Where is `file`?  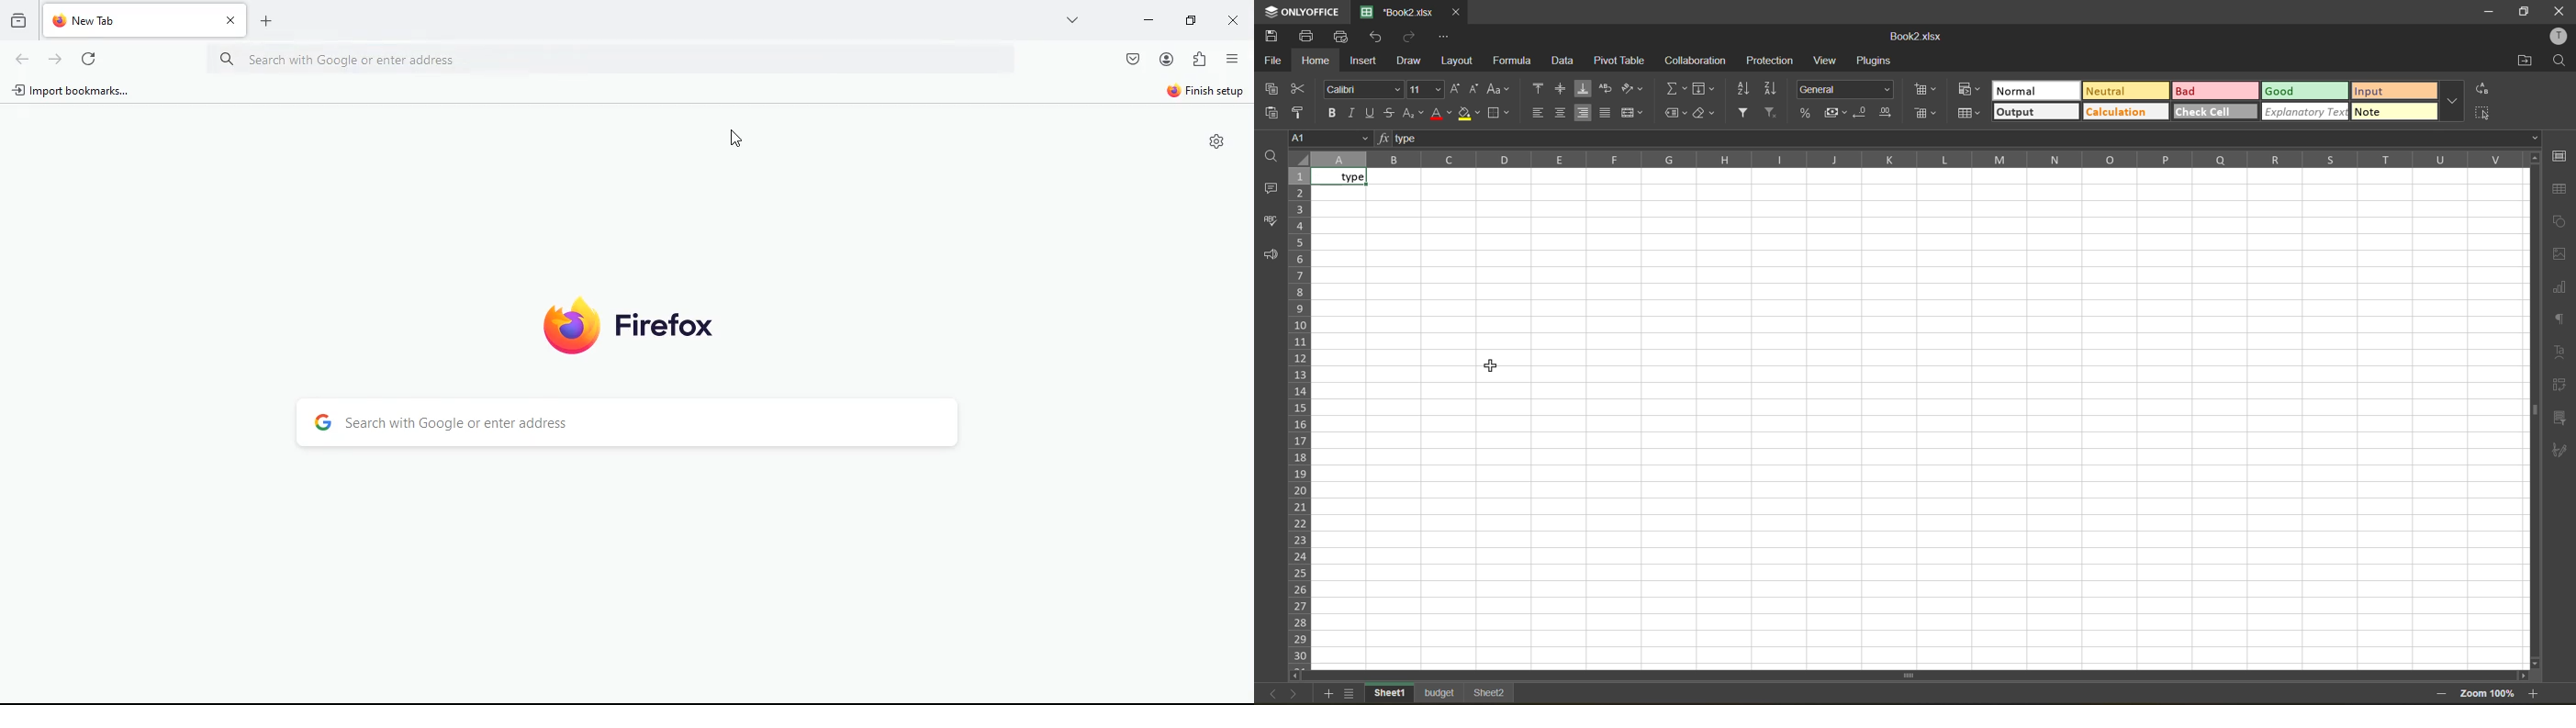
file is located at coordinates (1273, 61).